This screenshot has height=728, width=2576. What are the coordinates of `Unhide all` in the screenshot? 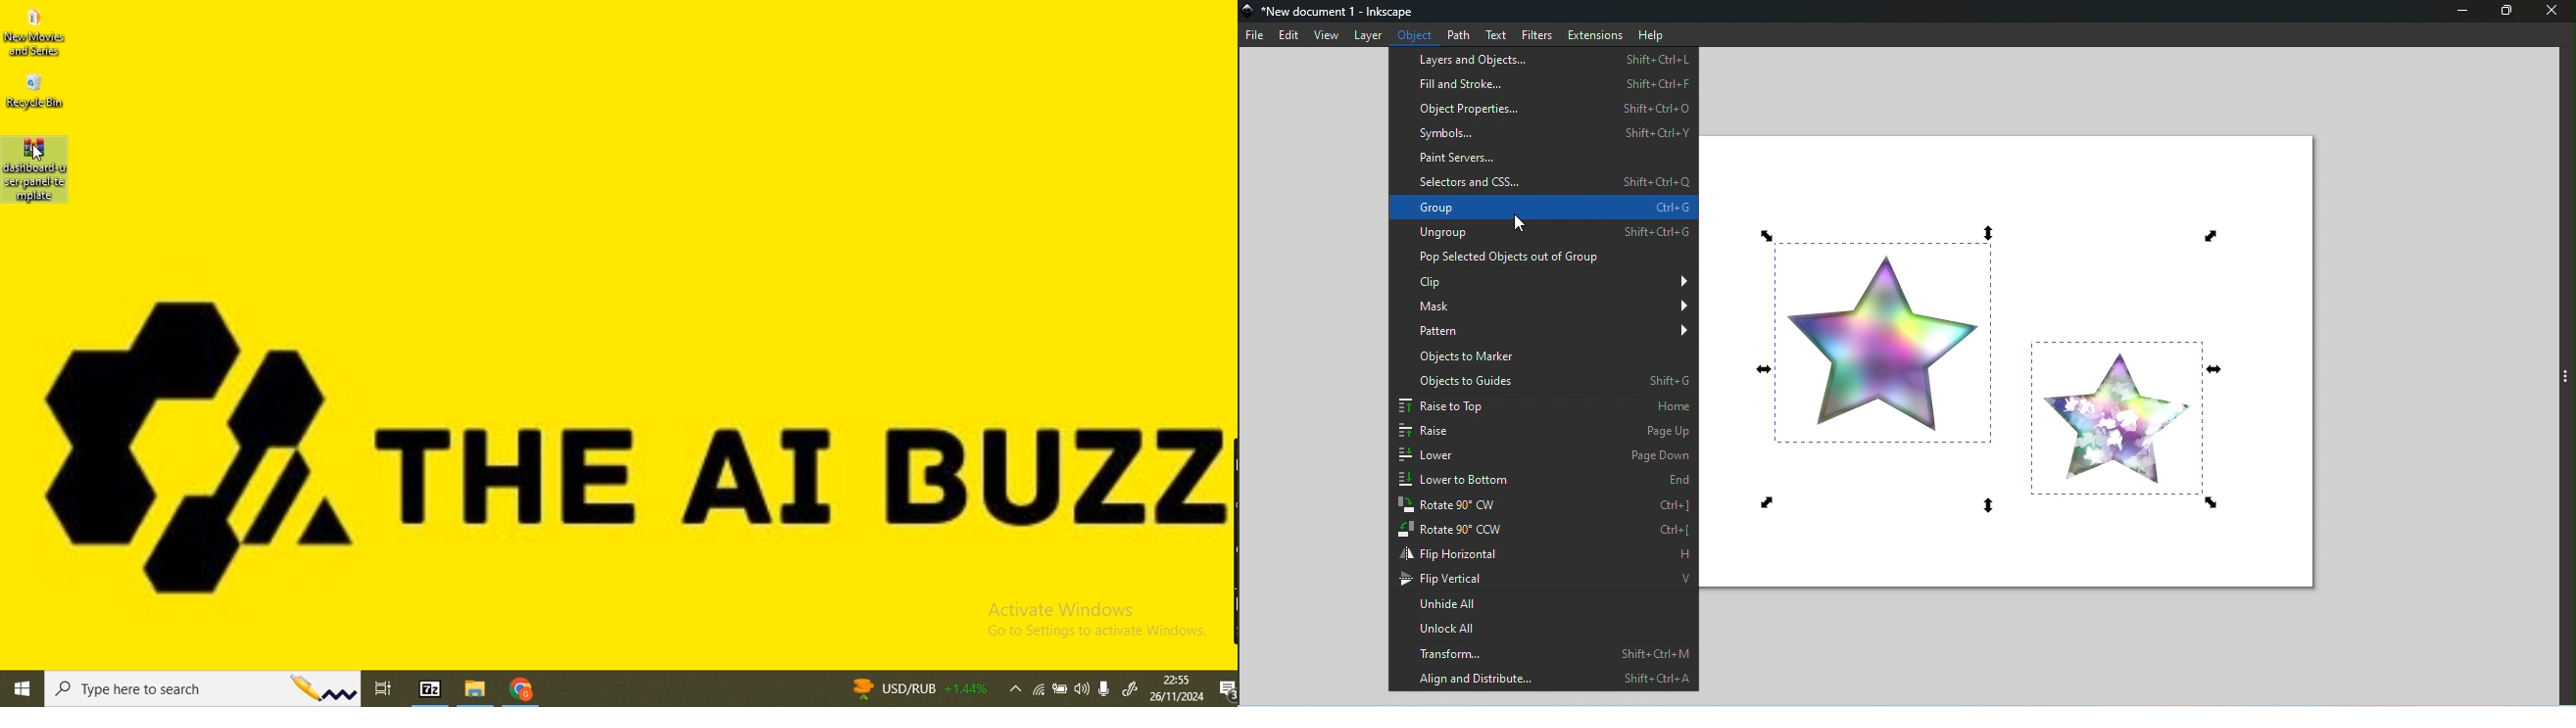 It's located at (1546, 600).